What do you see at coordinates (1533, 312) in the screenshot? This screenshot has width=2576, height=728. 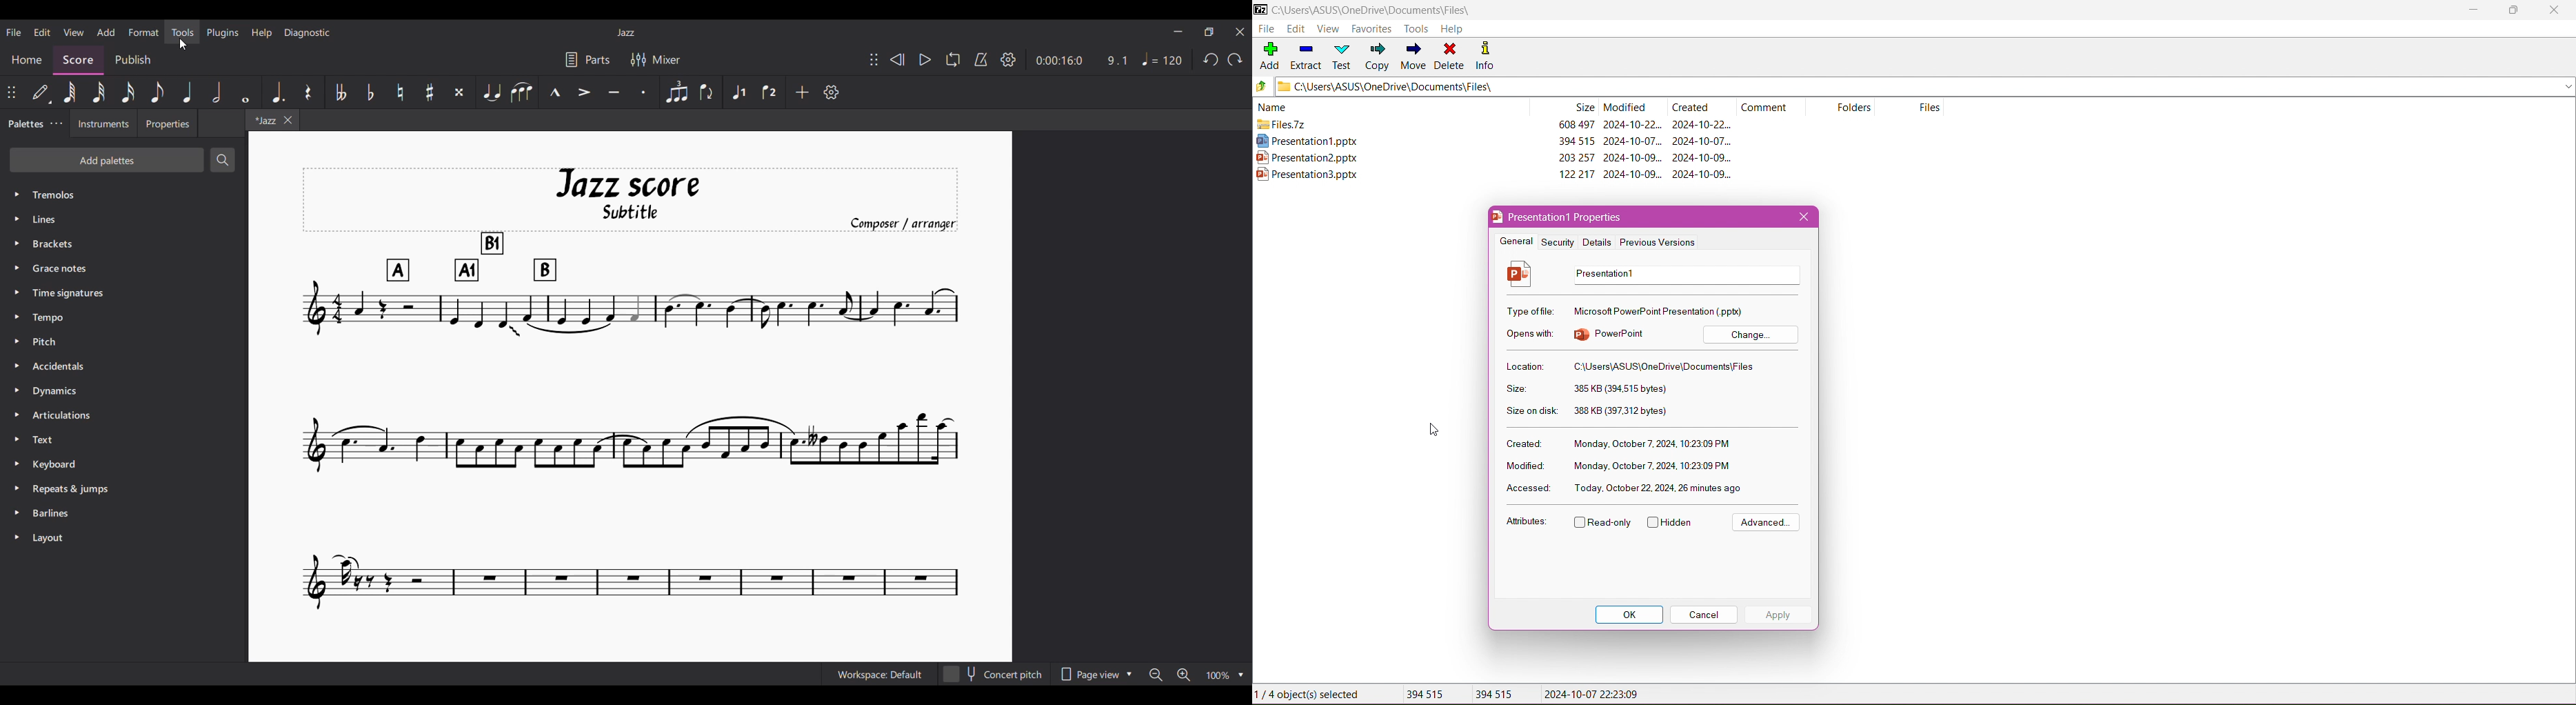 I see `Type of File:` at bounding box center [1533, 312].